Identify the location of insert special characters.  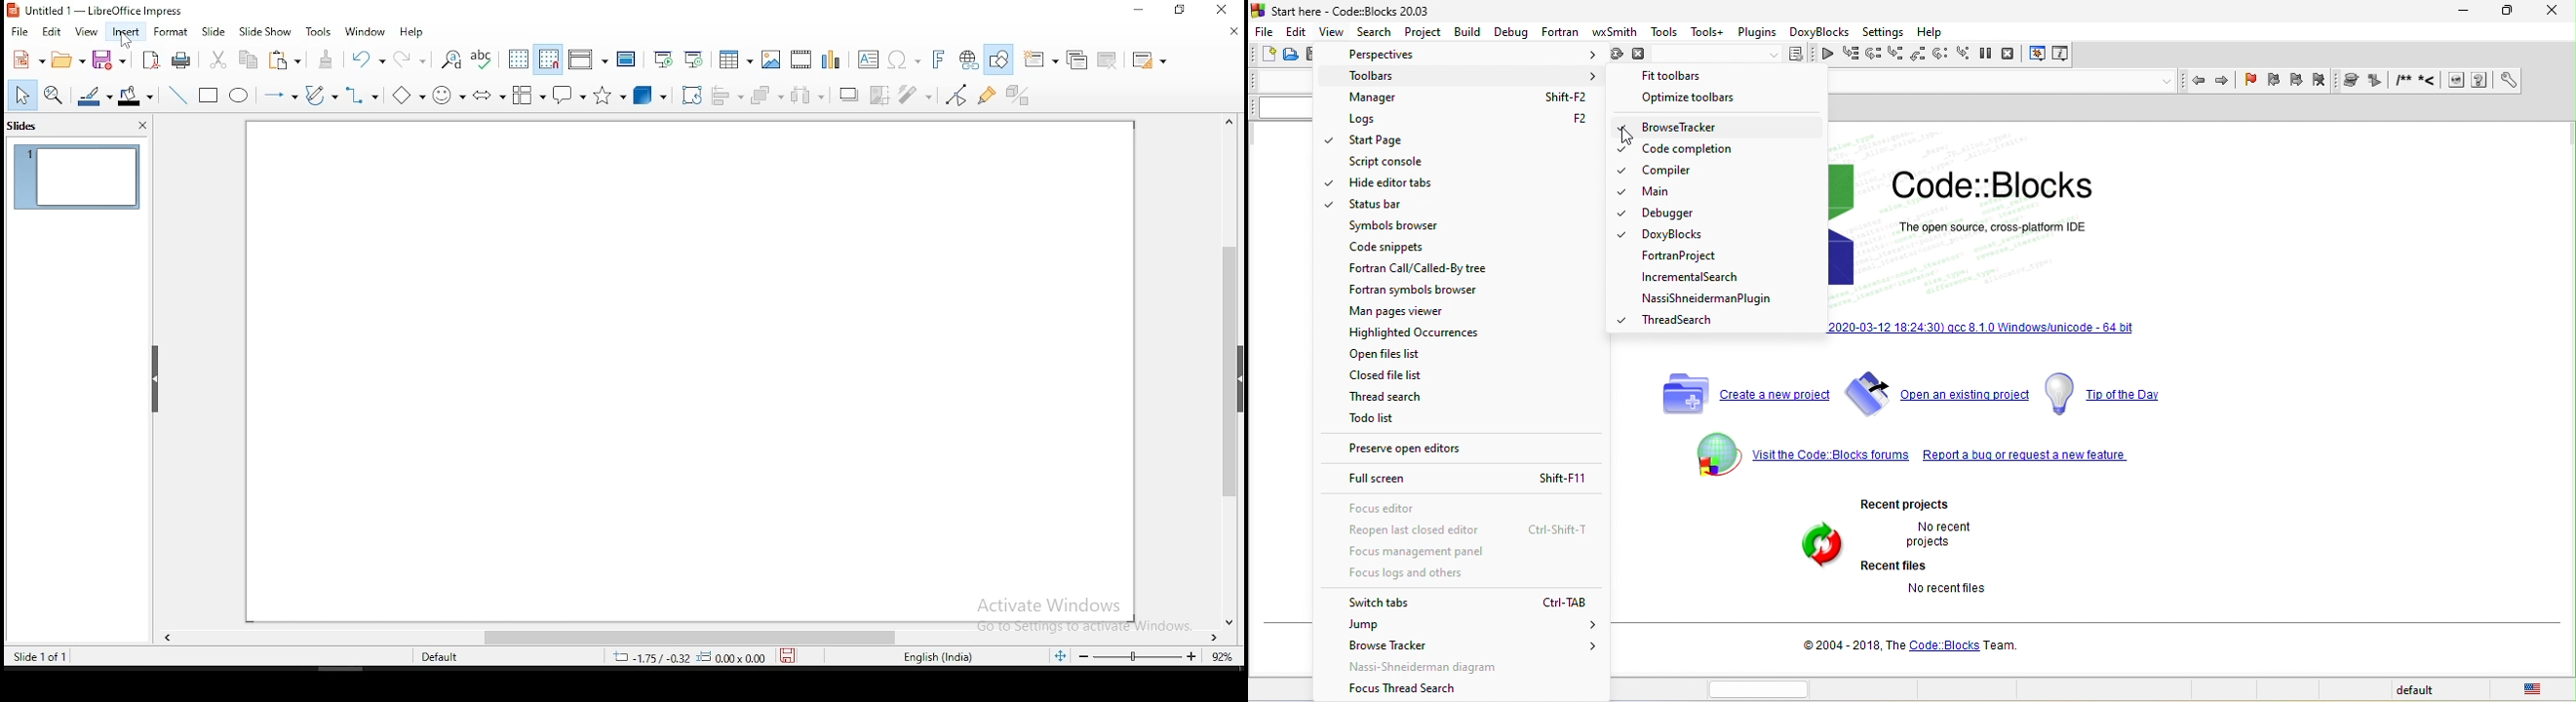
(904, 57).